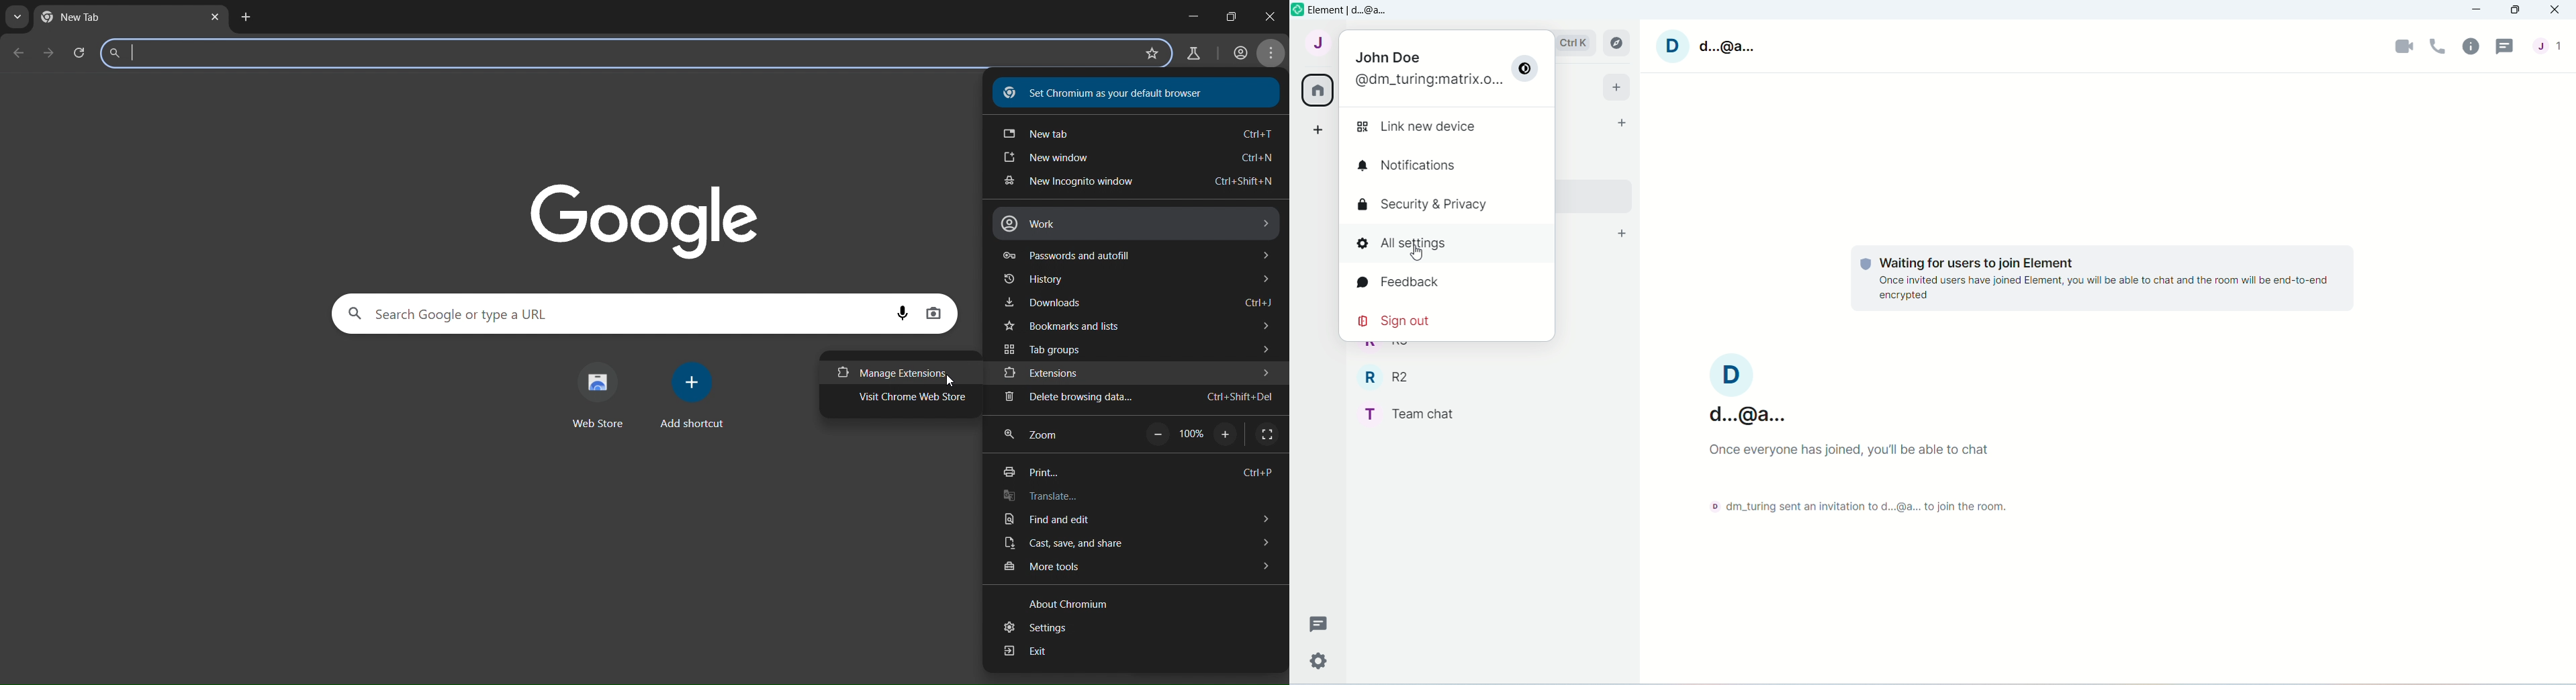  Describe the element at coordinates (1042, 498) in the screenshot. I see `translate` at that location.